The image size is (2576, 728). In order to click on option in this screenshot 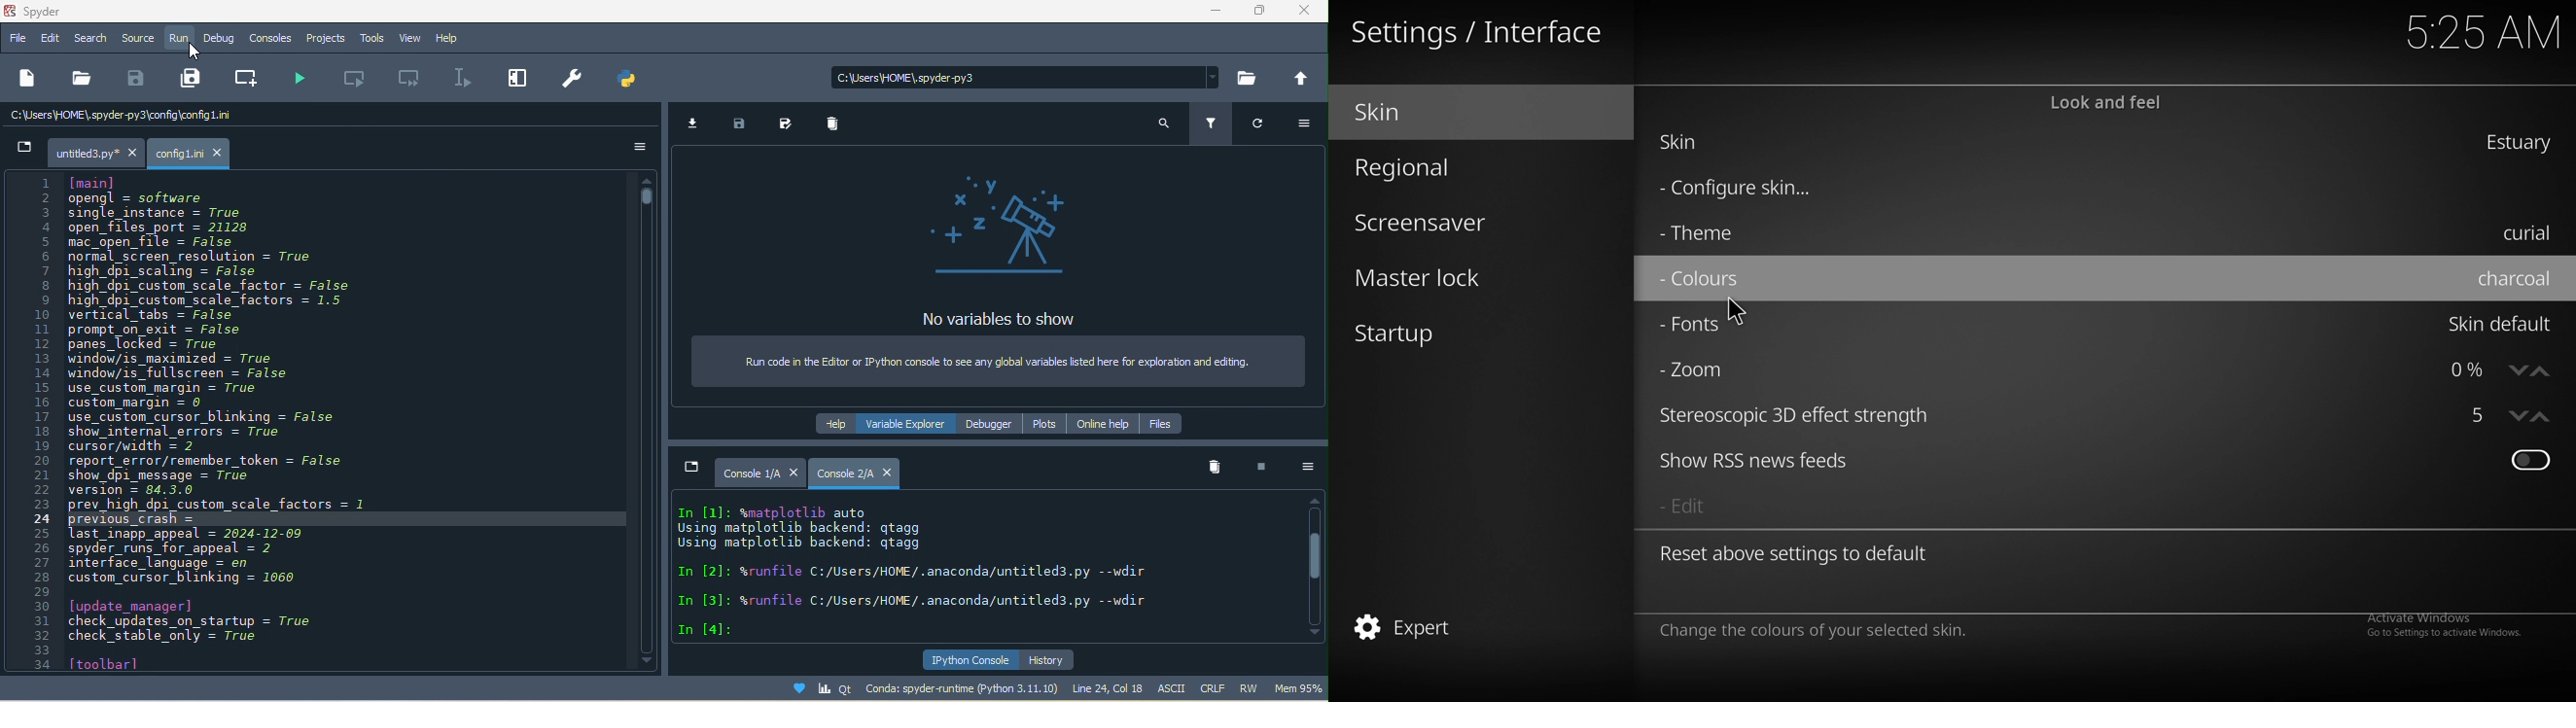, I will do `click(1304, 469)`.